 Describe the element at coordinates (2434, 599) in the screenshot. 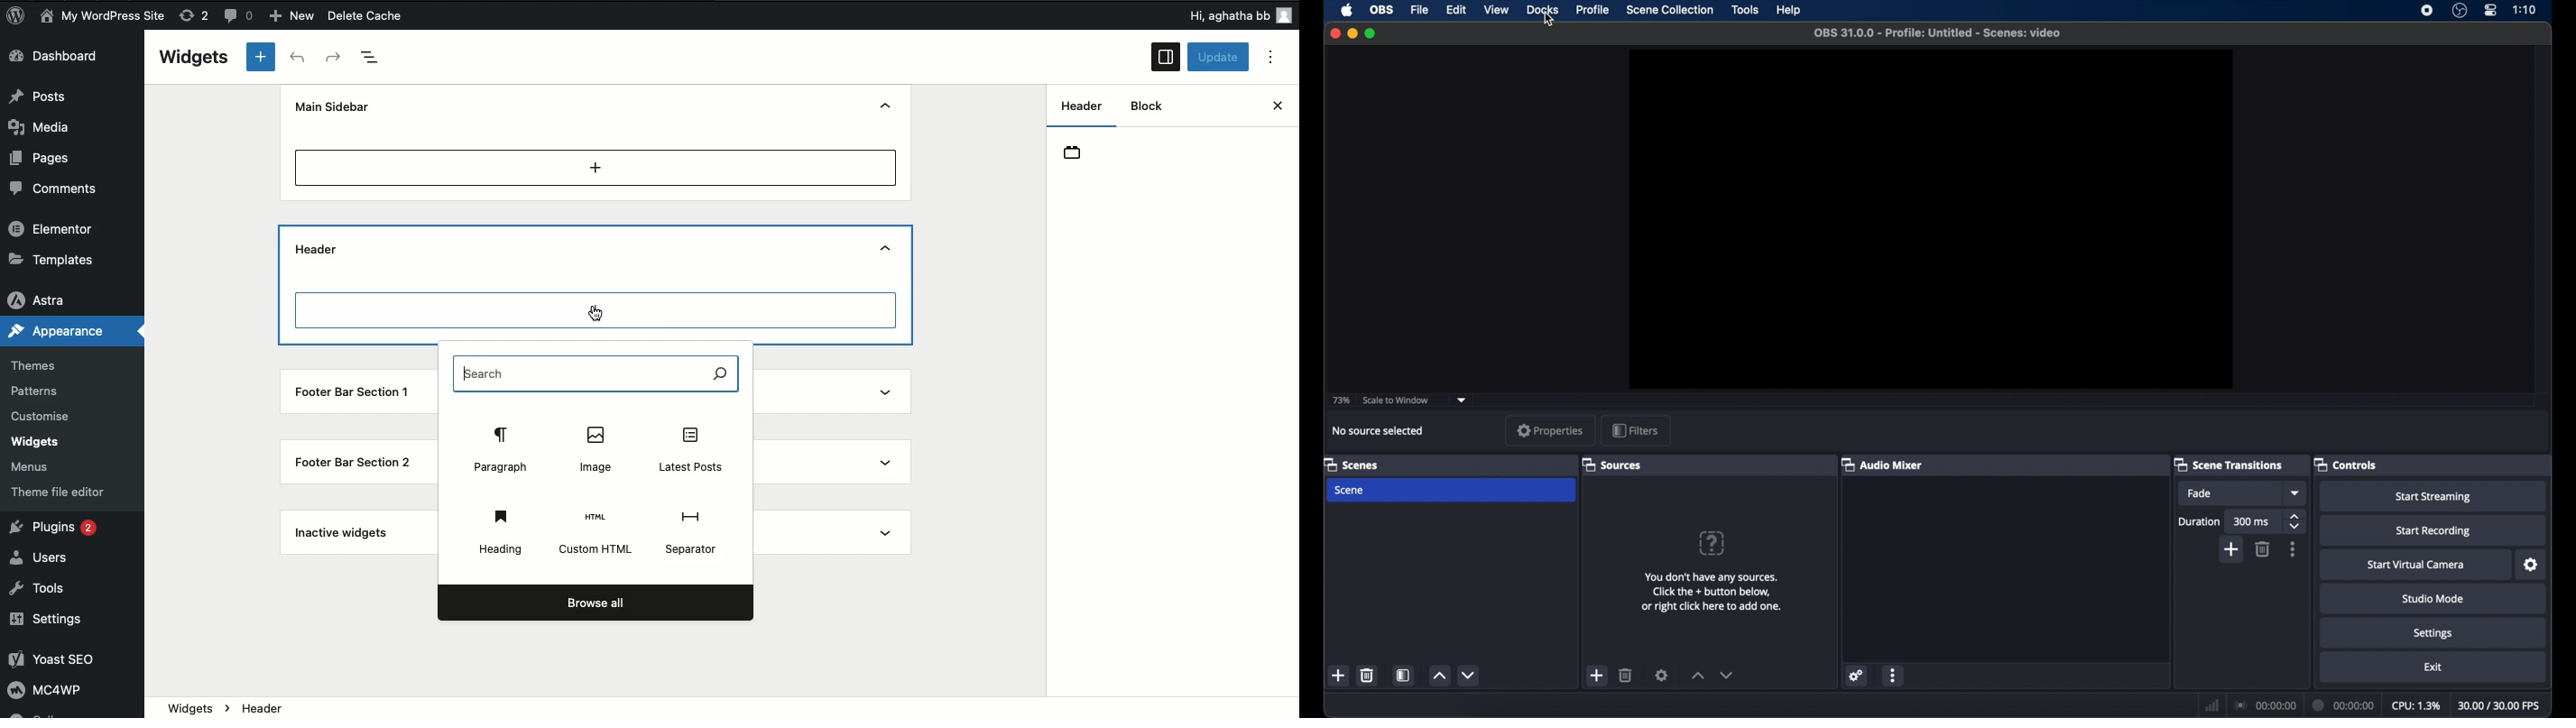

I see `studio mode` at that location.